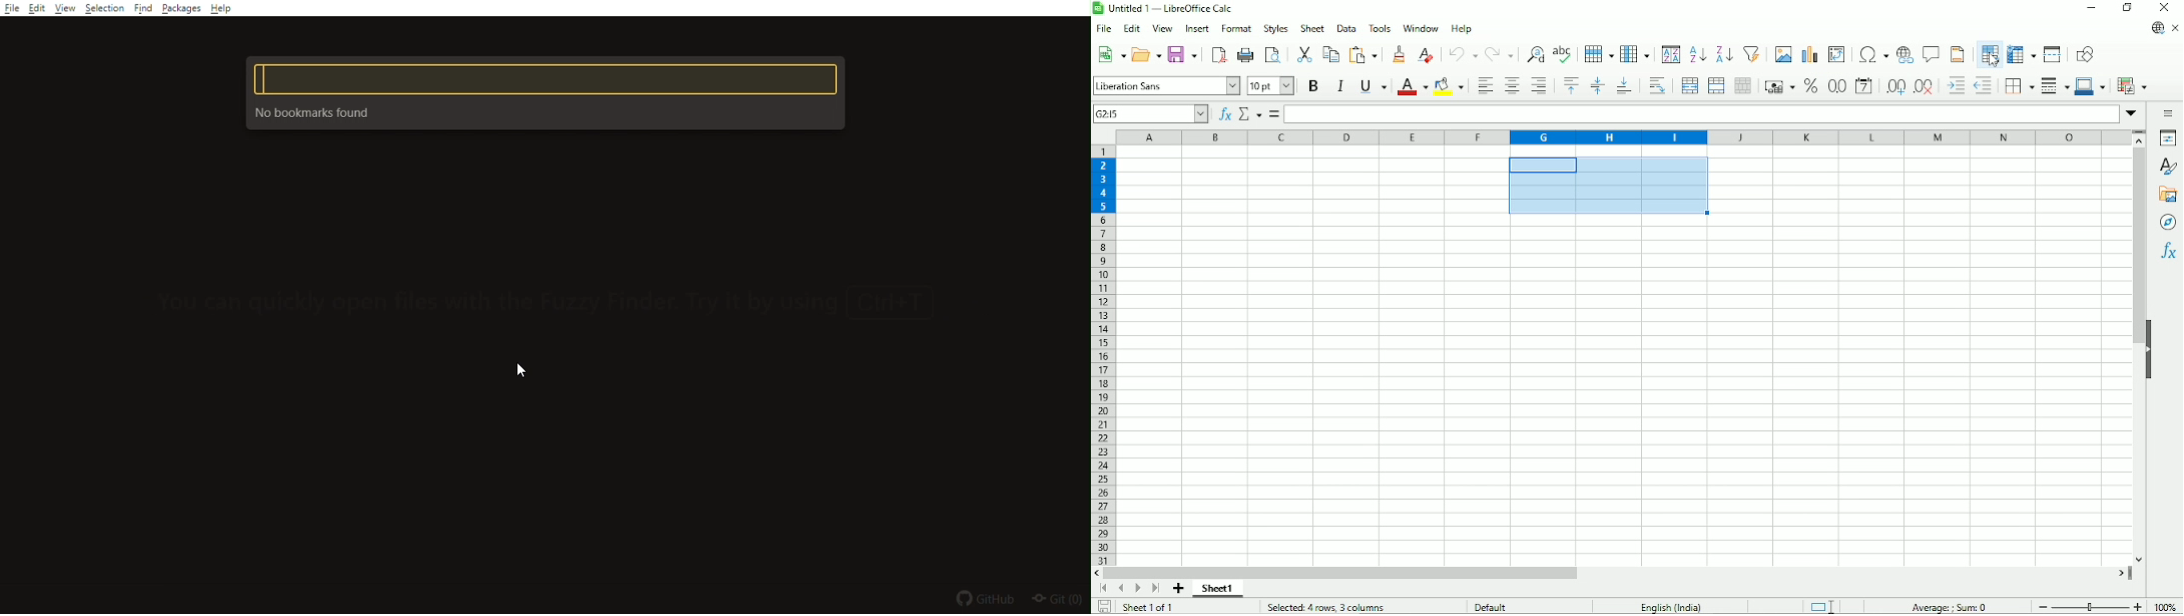  Describe the element at coordinates (1195, 28) in the screenshot. I see `Insert` at that location.